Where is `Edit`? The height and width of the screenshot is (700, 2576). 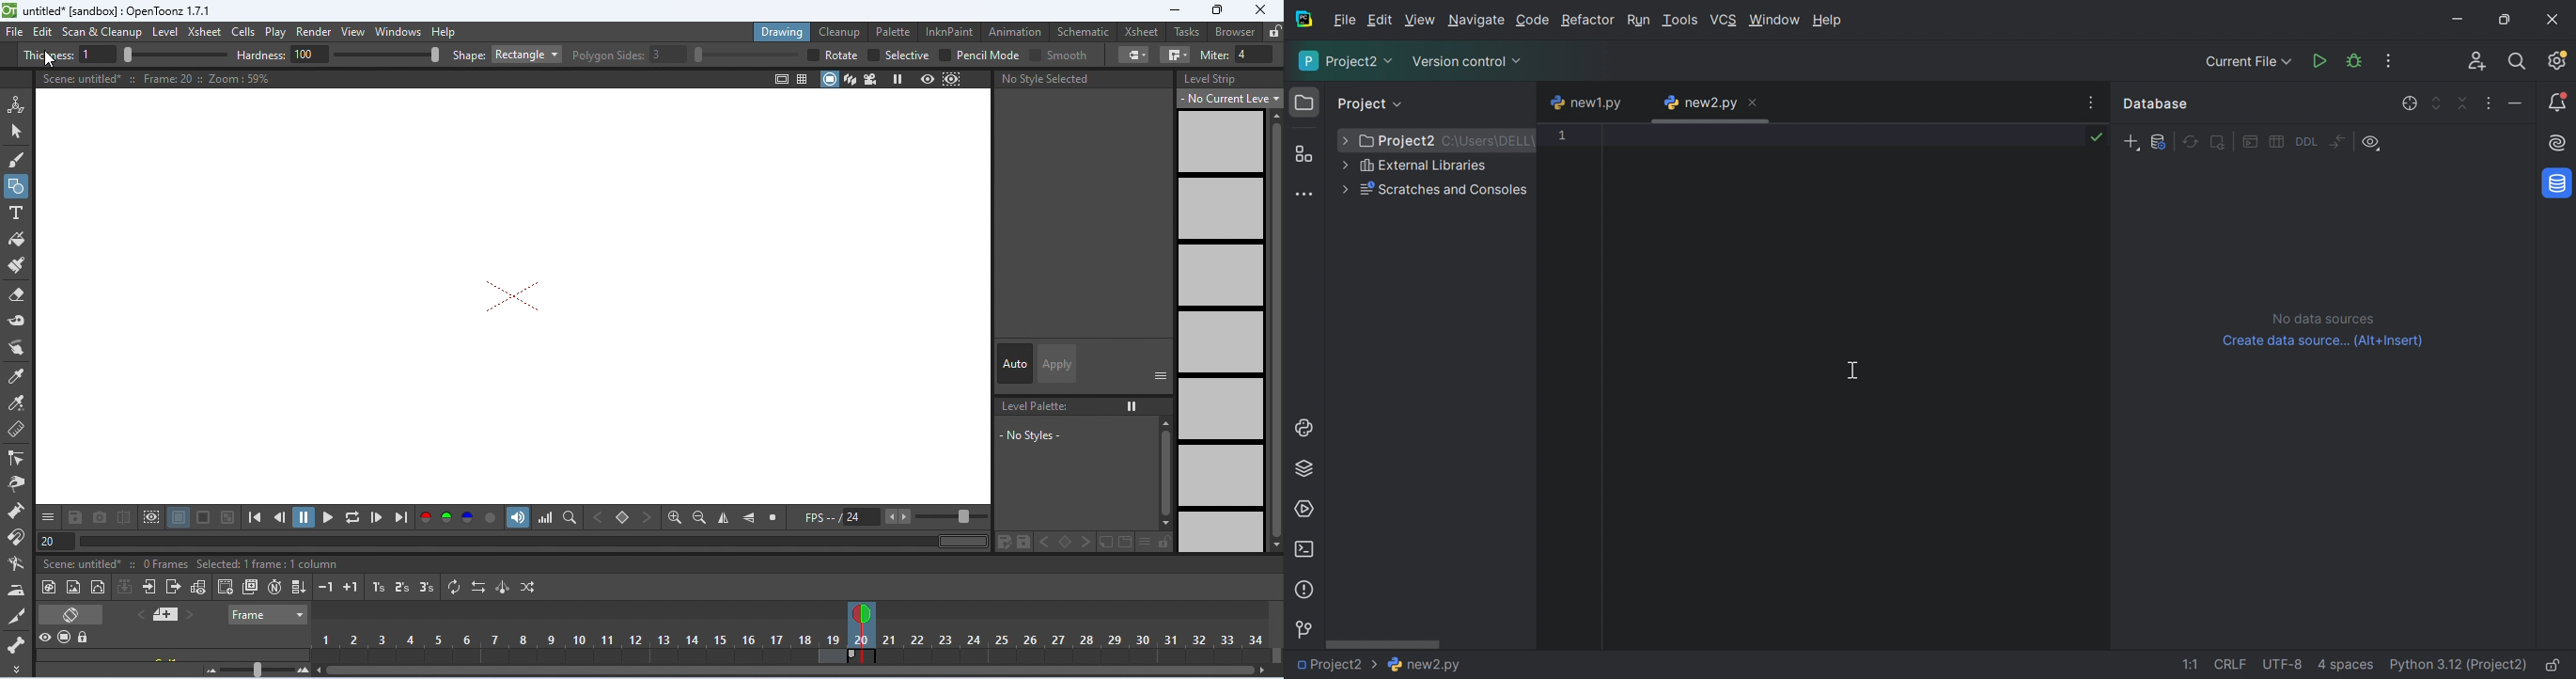 Edit is located at coordinates (1381, 18).